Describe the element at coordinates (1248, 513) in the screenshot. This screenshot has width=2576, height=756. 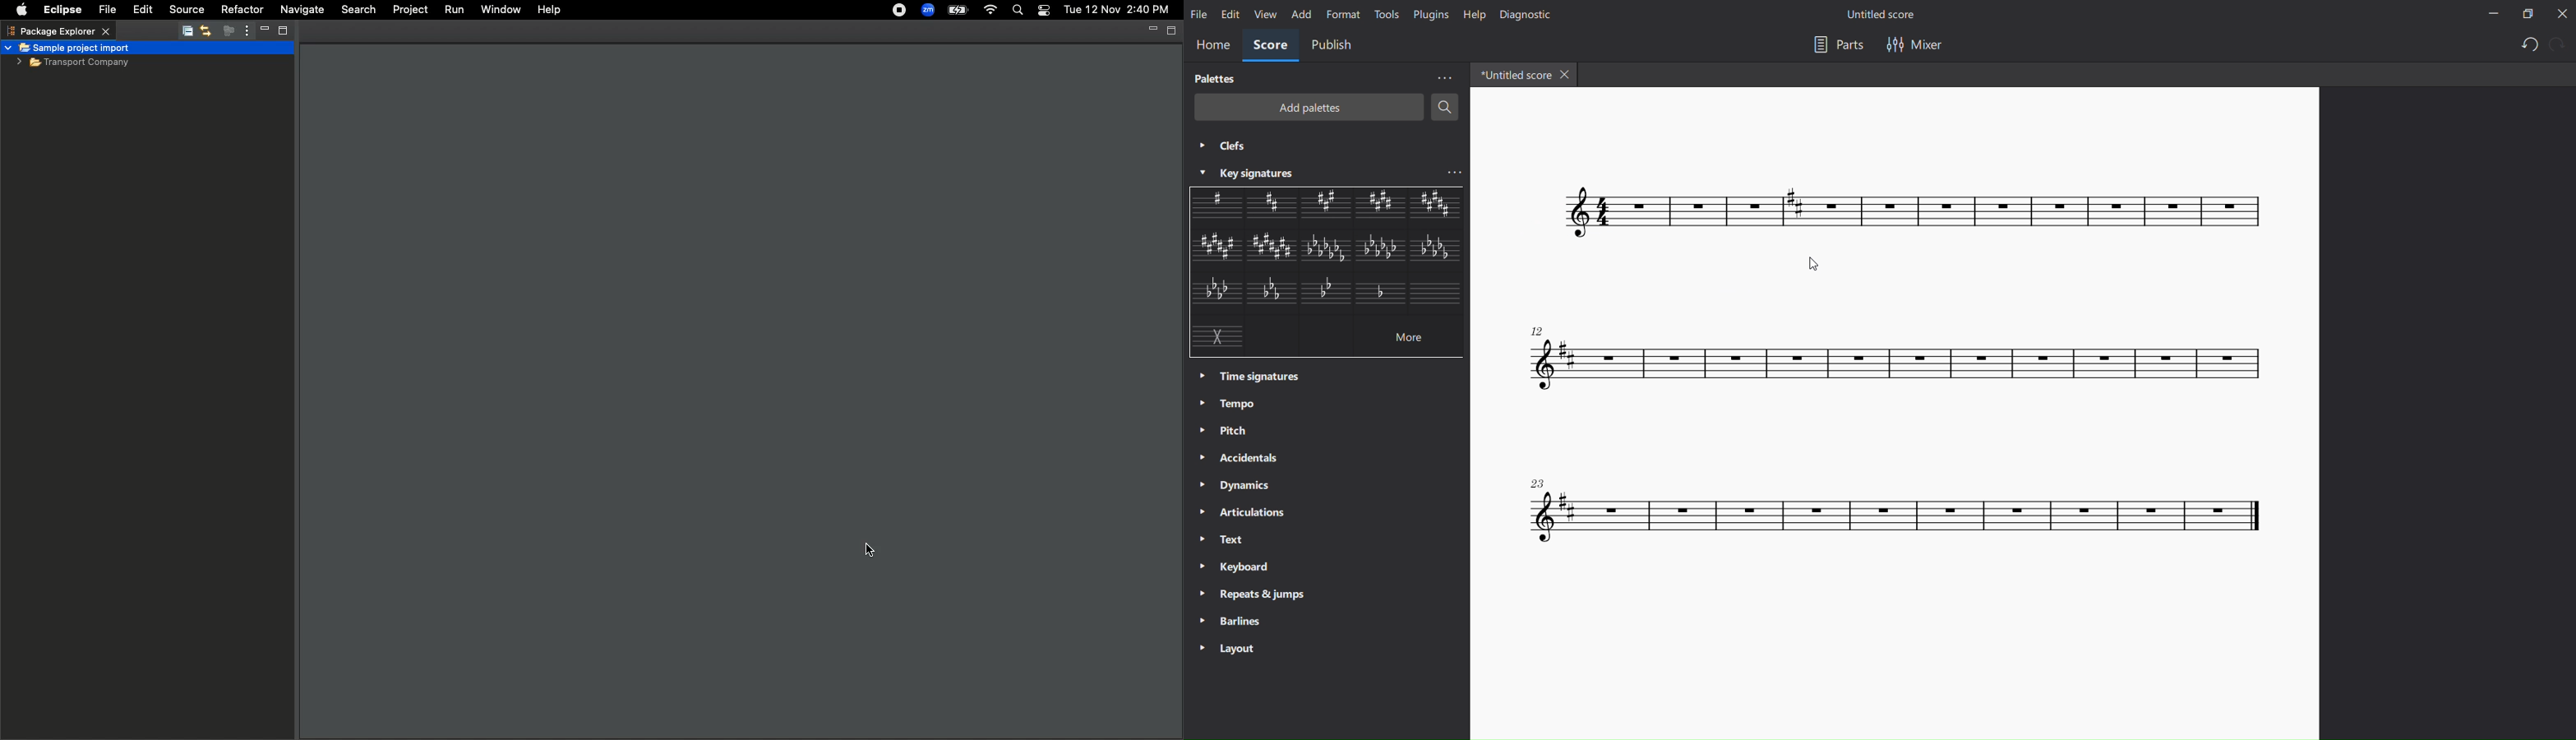
I see `articulations` at that location.